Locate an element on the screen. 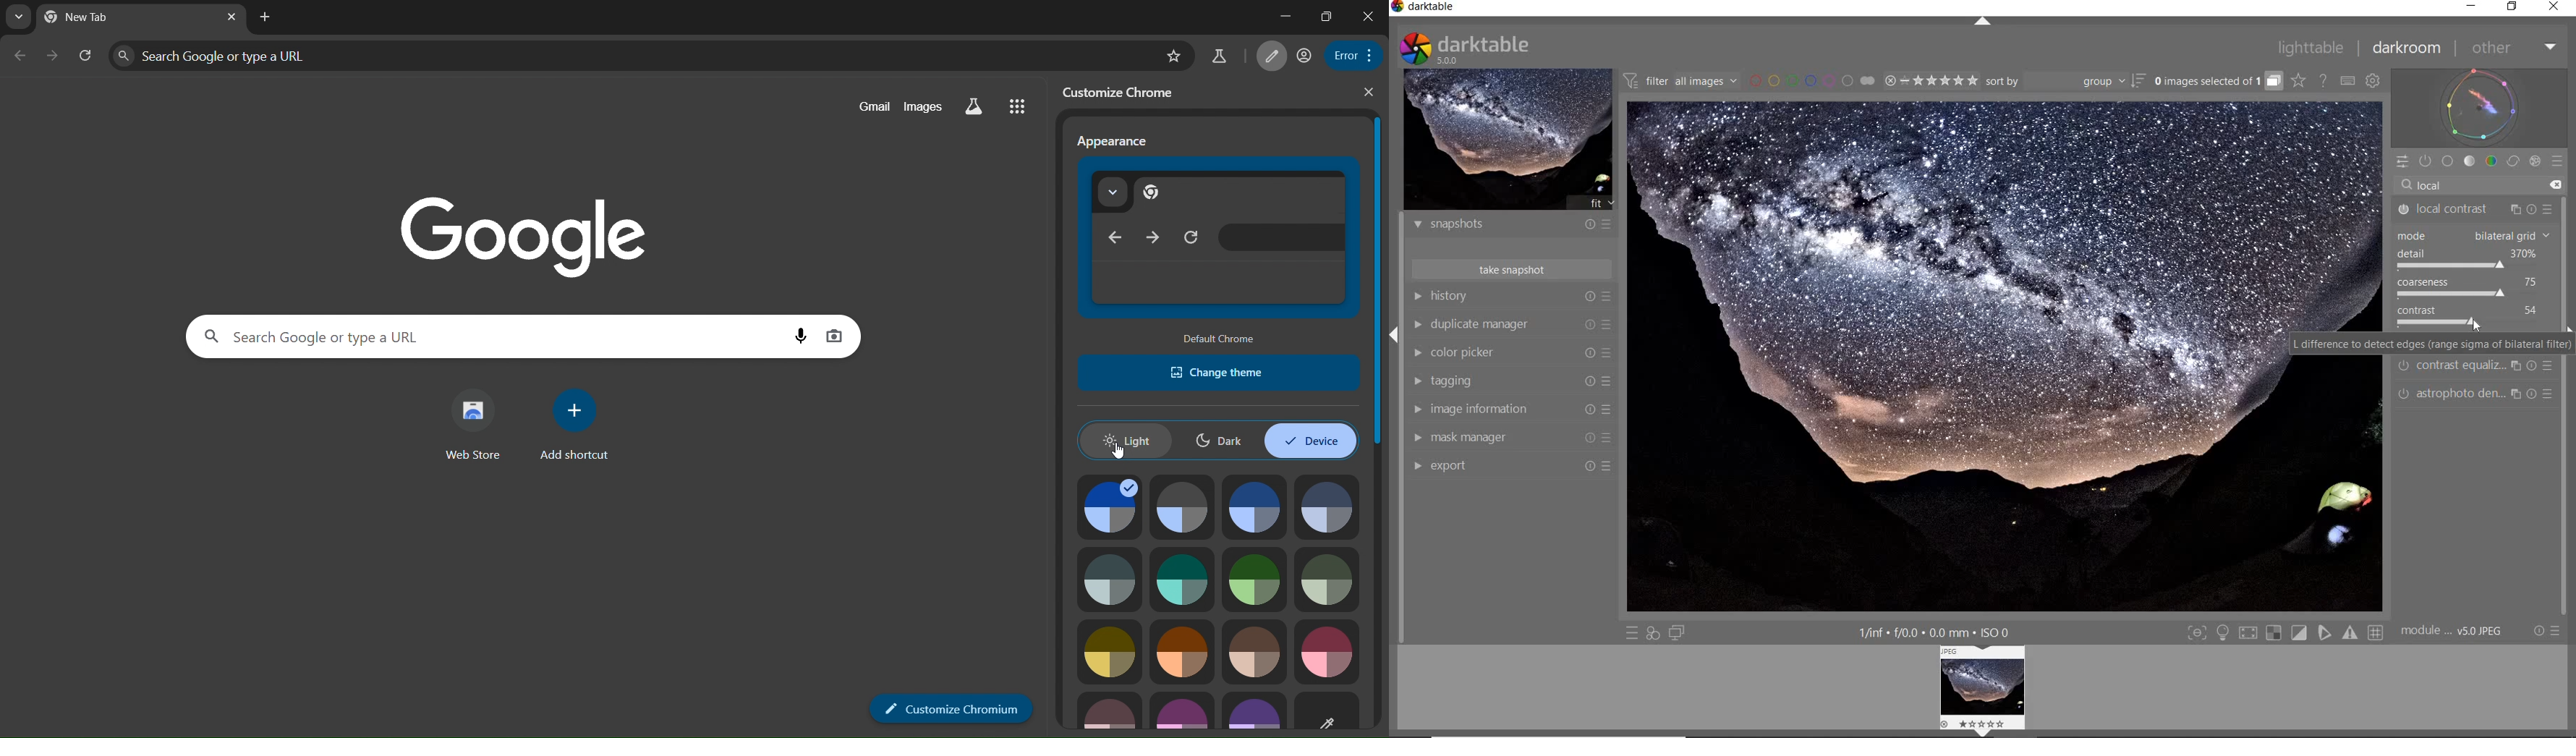 The width and height of the screenshot is (2576, 756). reset parameters is located at coordinates (2533, 365).